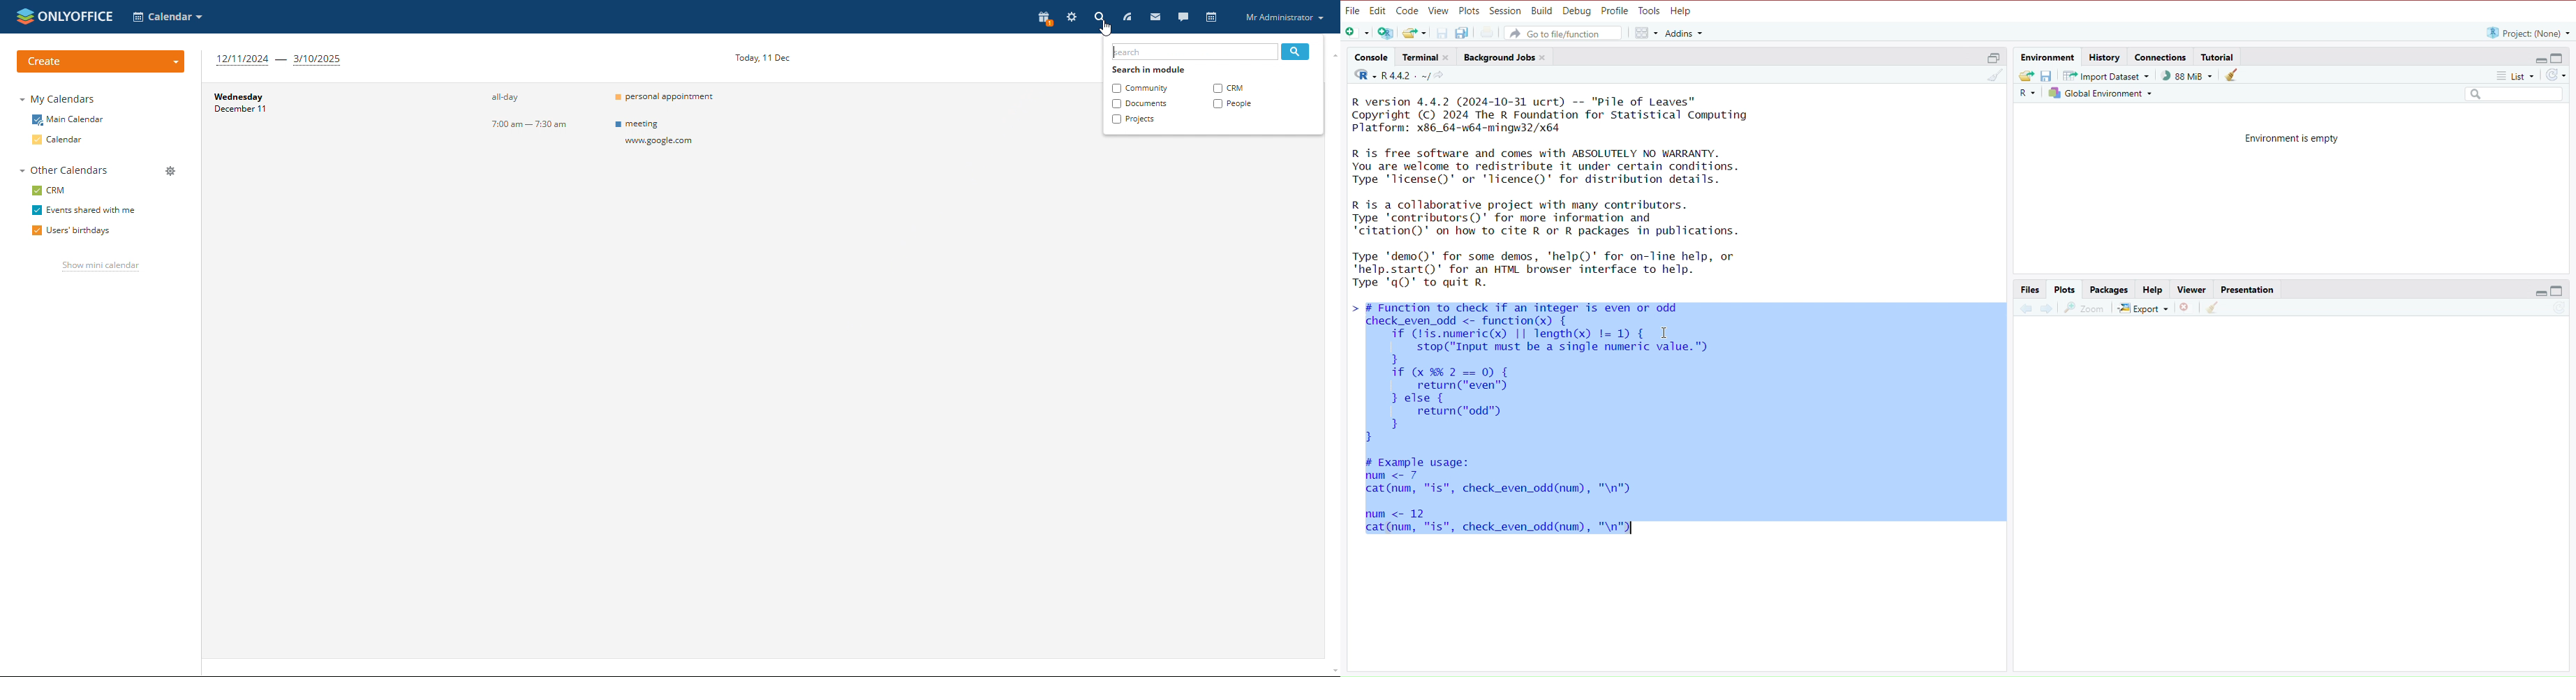 This screenshot has width=2576, height=700. What do you see at coordinates (2048, 57) in the screenshot?
I see `environment` at bounding box center [2048, 57].